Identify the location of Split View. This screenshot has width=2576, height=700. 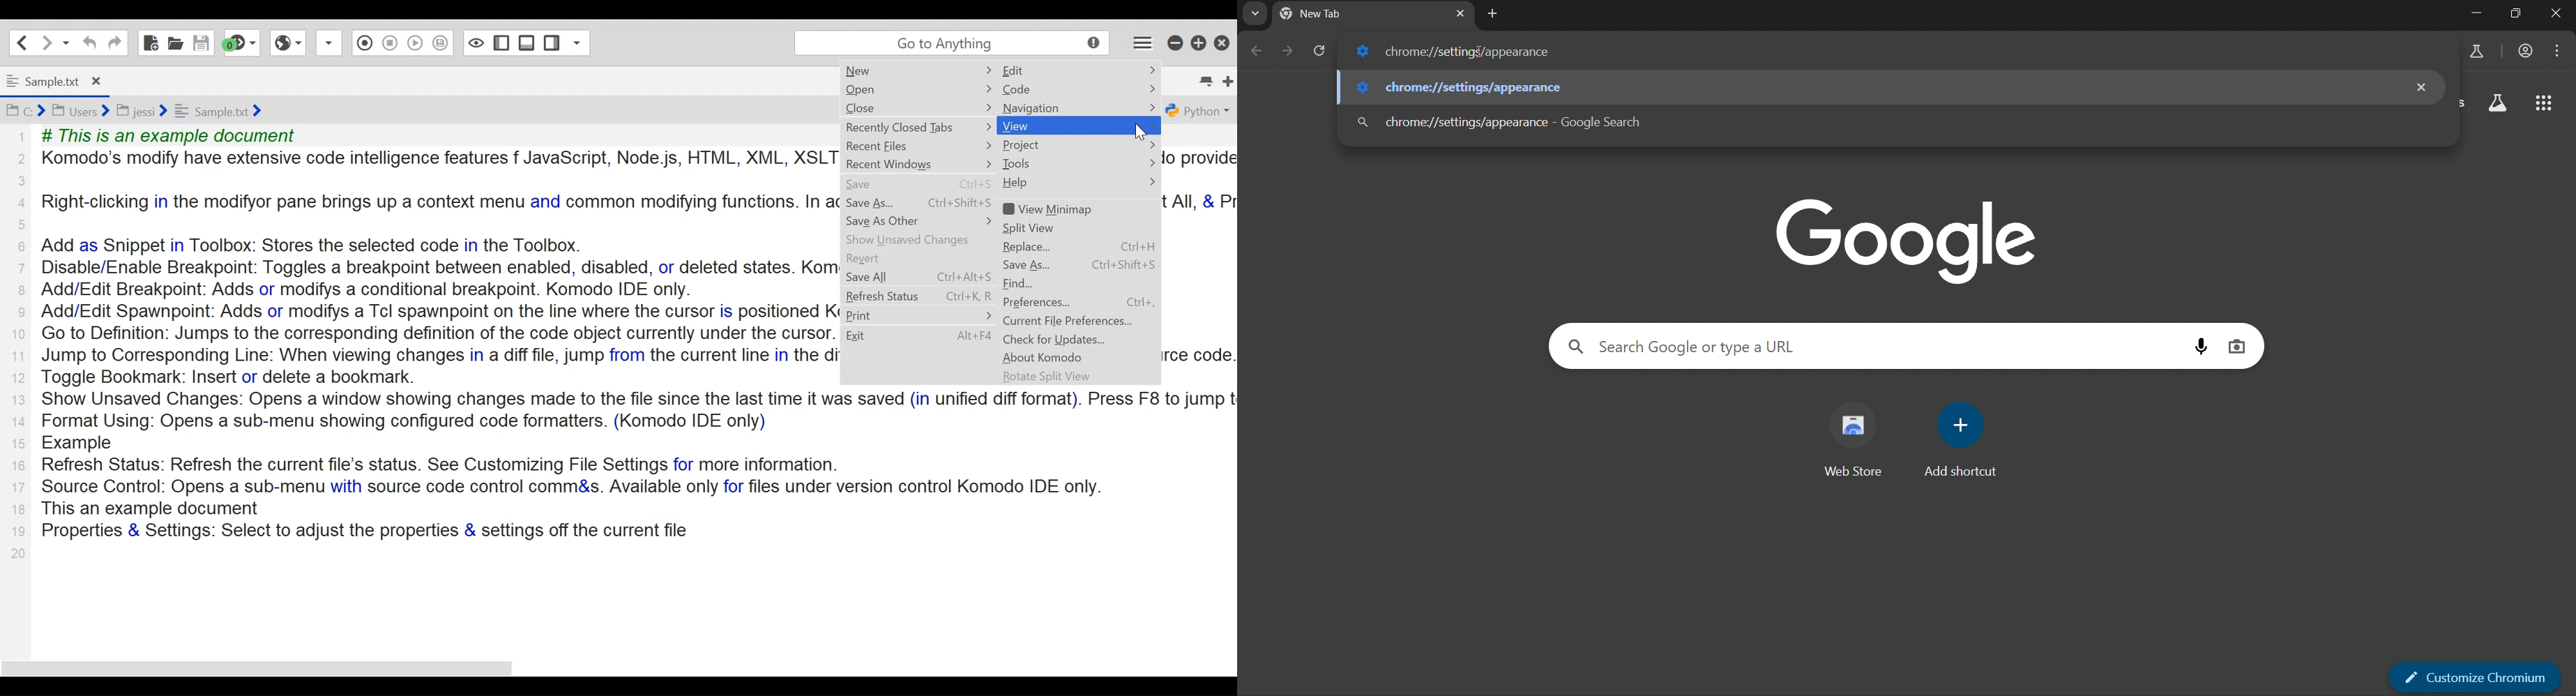
(1049, 227).